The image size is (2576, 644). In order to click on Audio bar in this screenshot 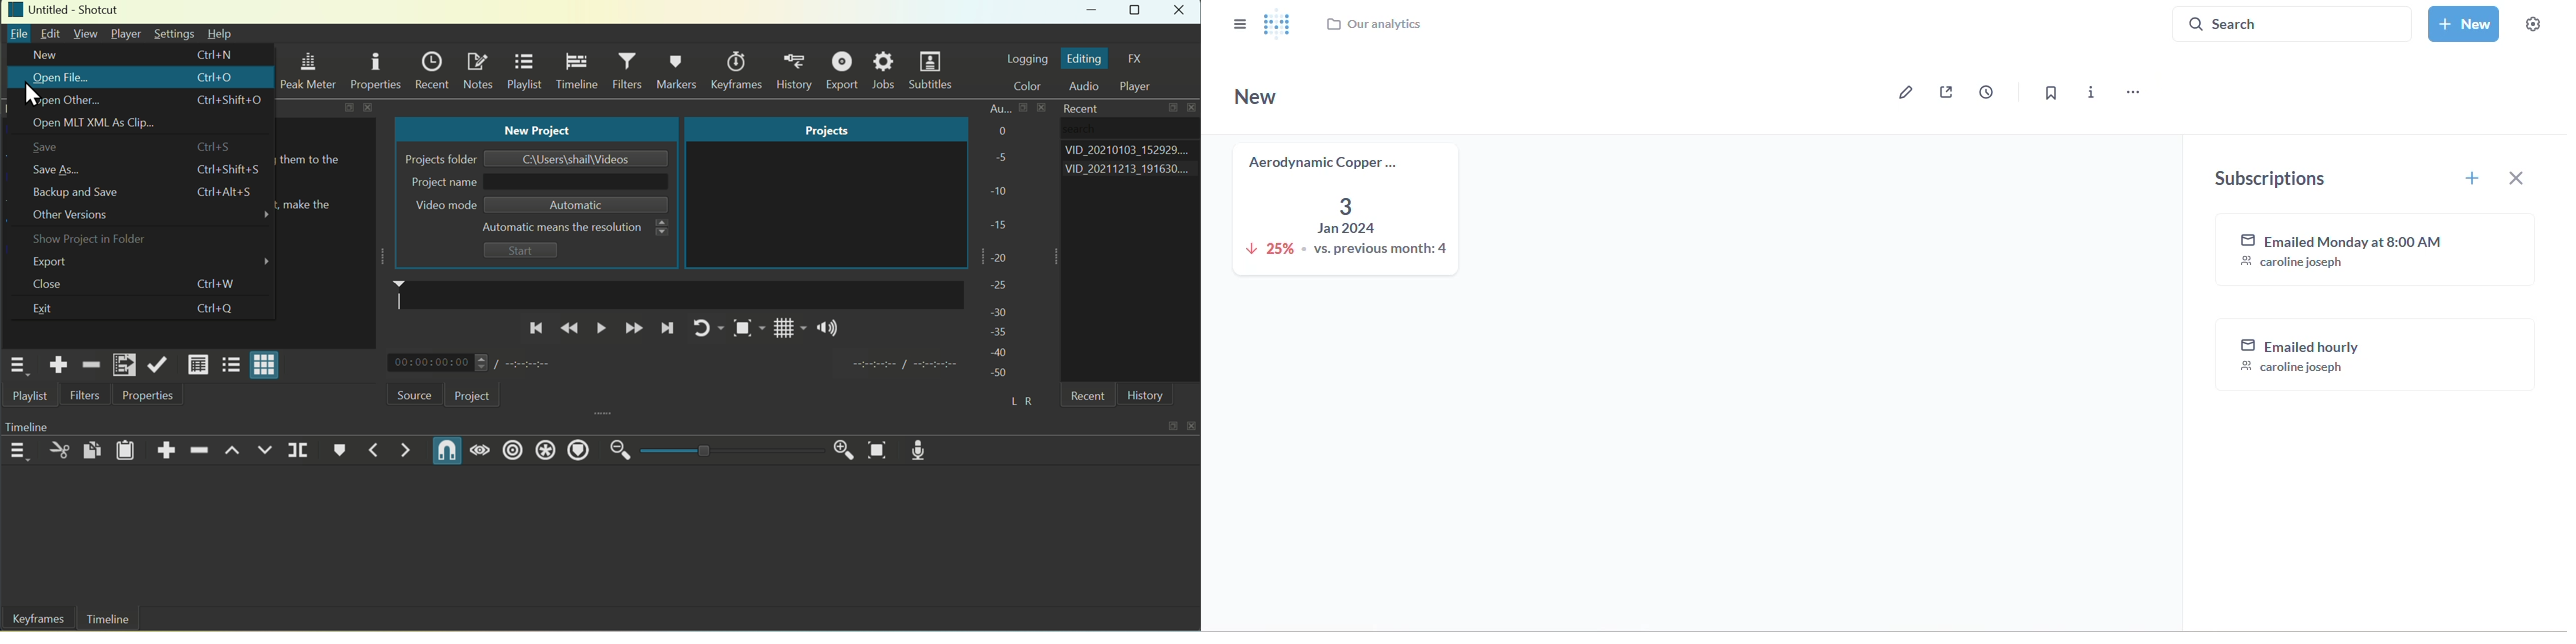, I will do `click(999, 239)`.